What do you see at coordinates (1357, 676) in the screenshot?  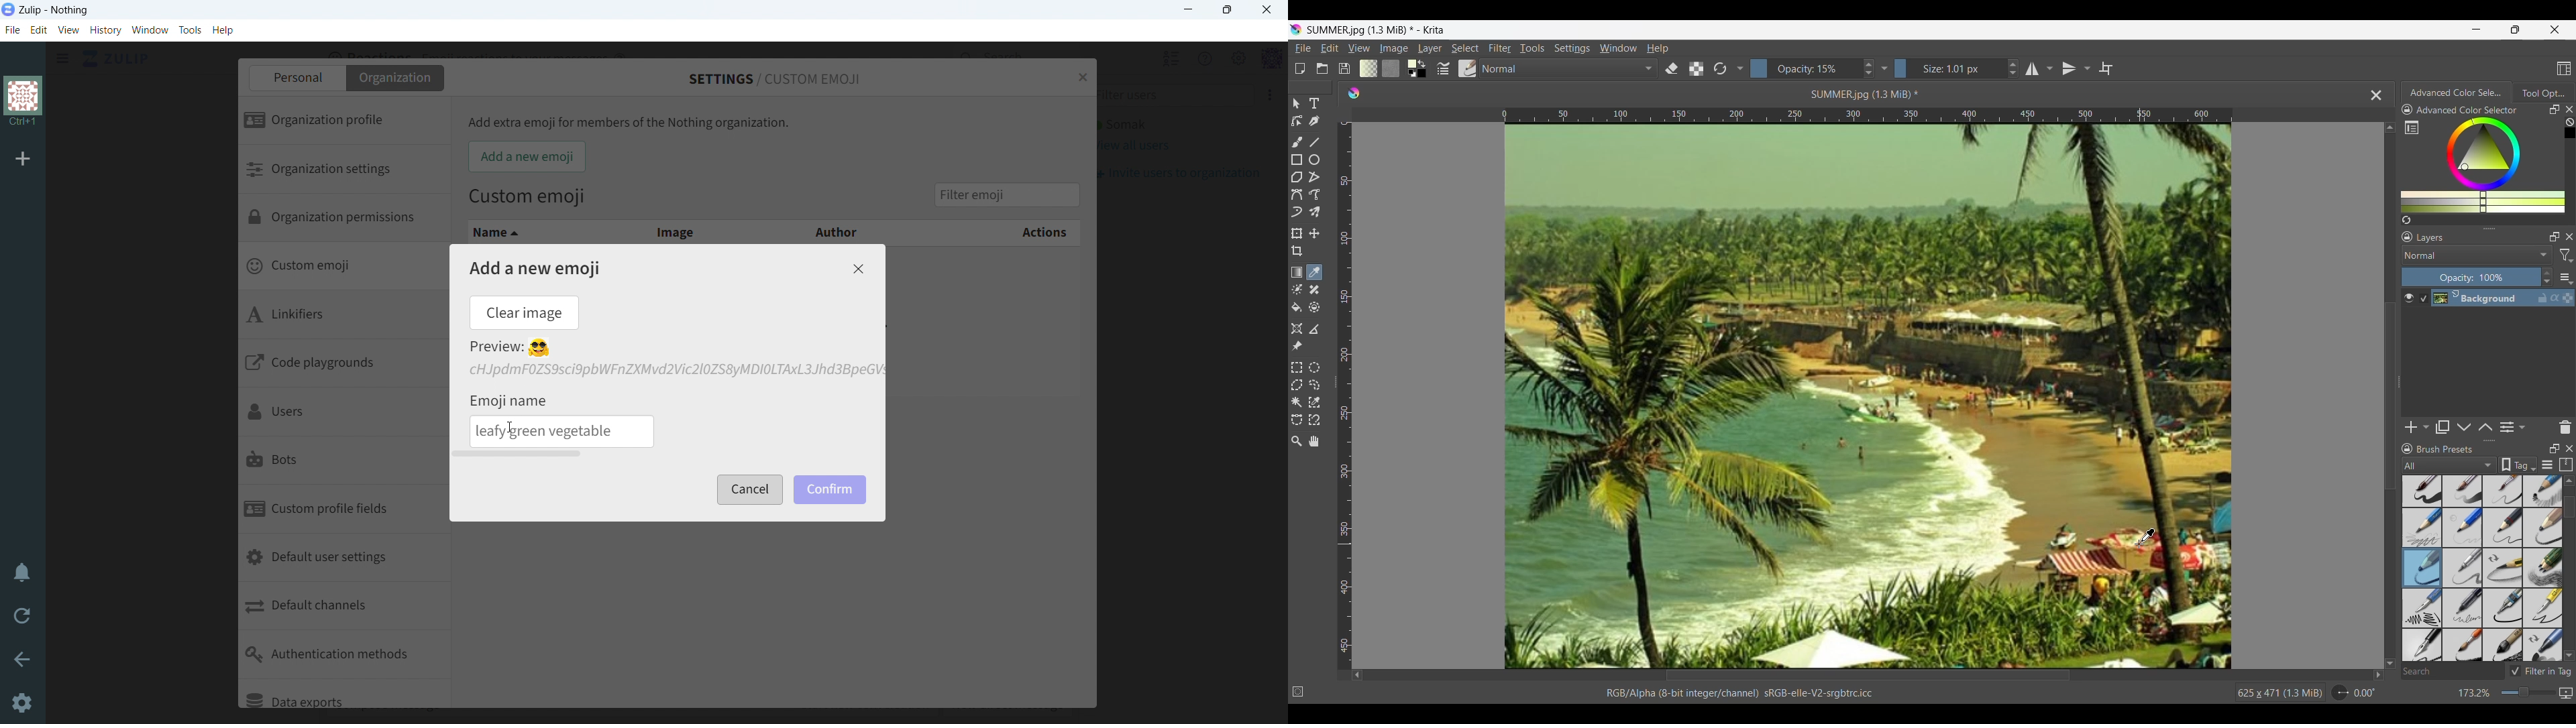 I see `Quick slide to left` at bounding box center [1357, 676].